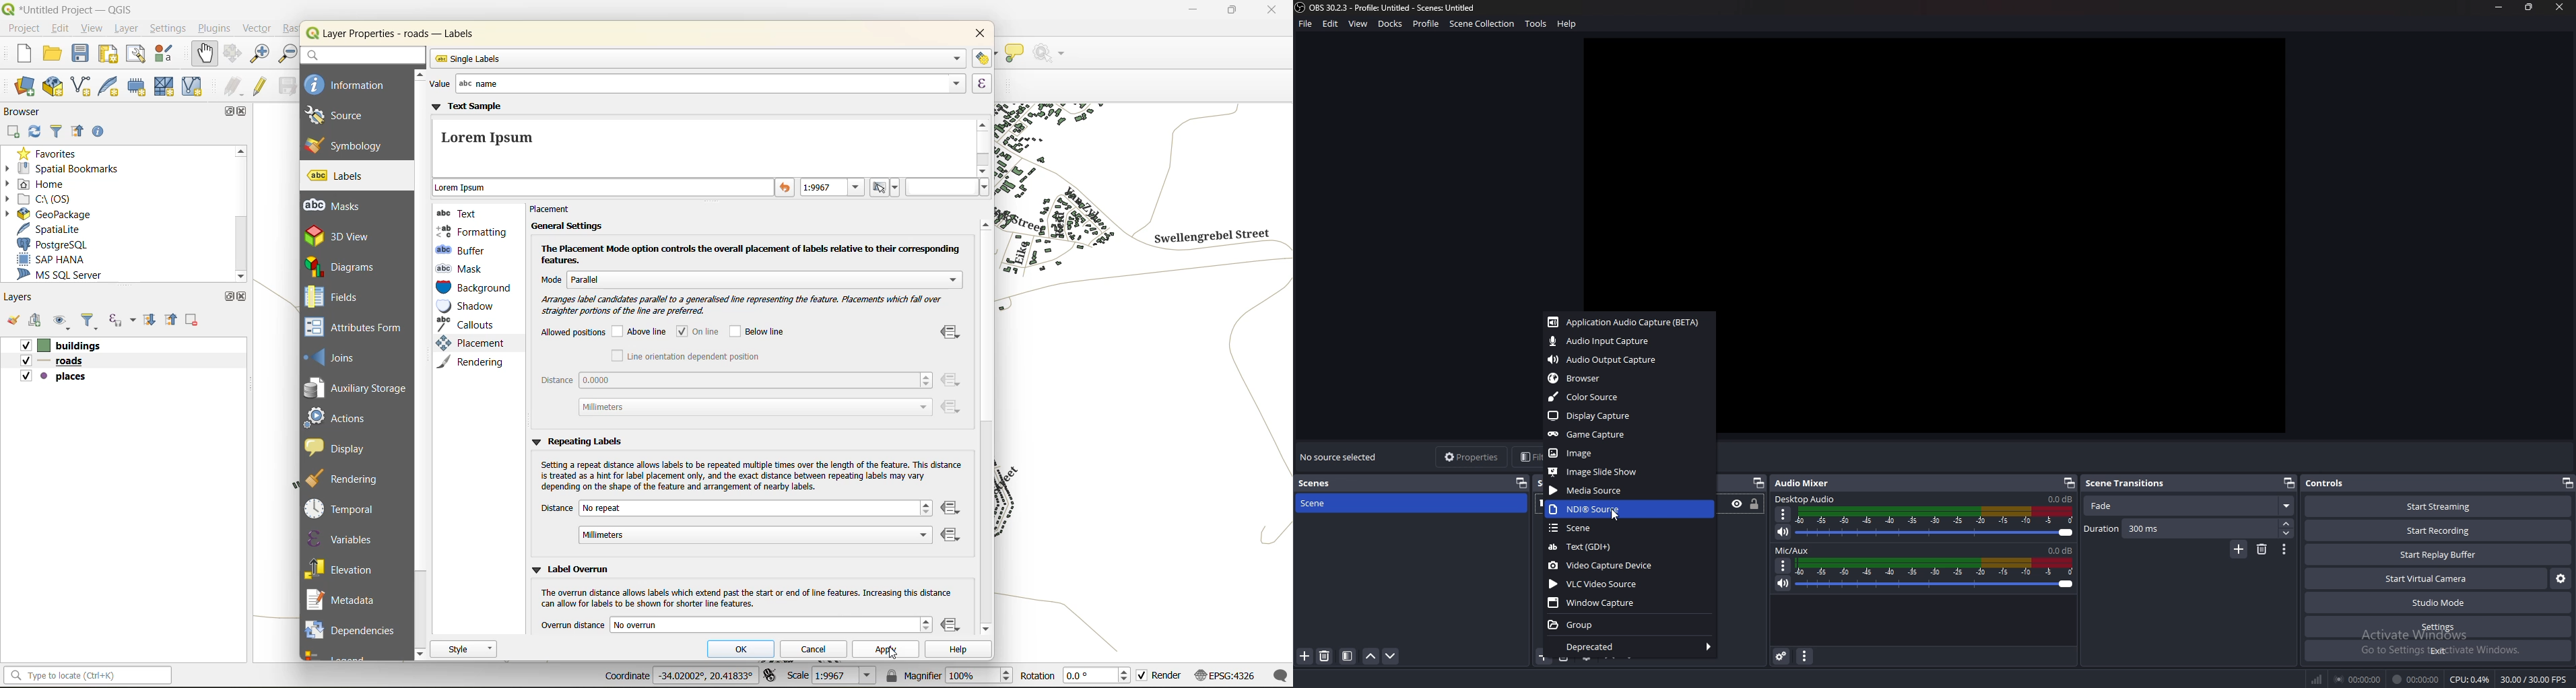 The width and height of the screenshot is (2576, 700). Describe the element at coordinates (345, 567) in the screenshot. I see `elevation` at that location.